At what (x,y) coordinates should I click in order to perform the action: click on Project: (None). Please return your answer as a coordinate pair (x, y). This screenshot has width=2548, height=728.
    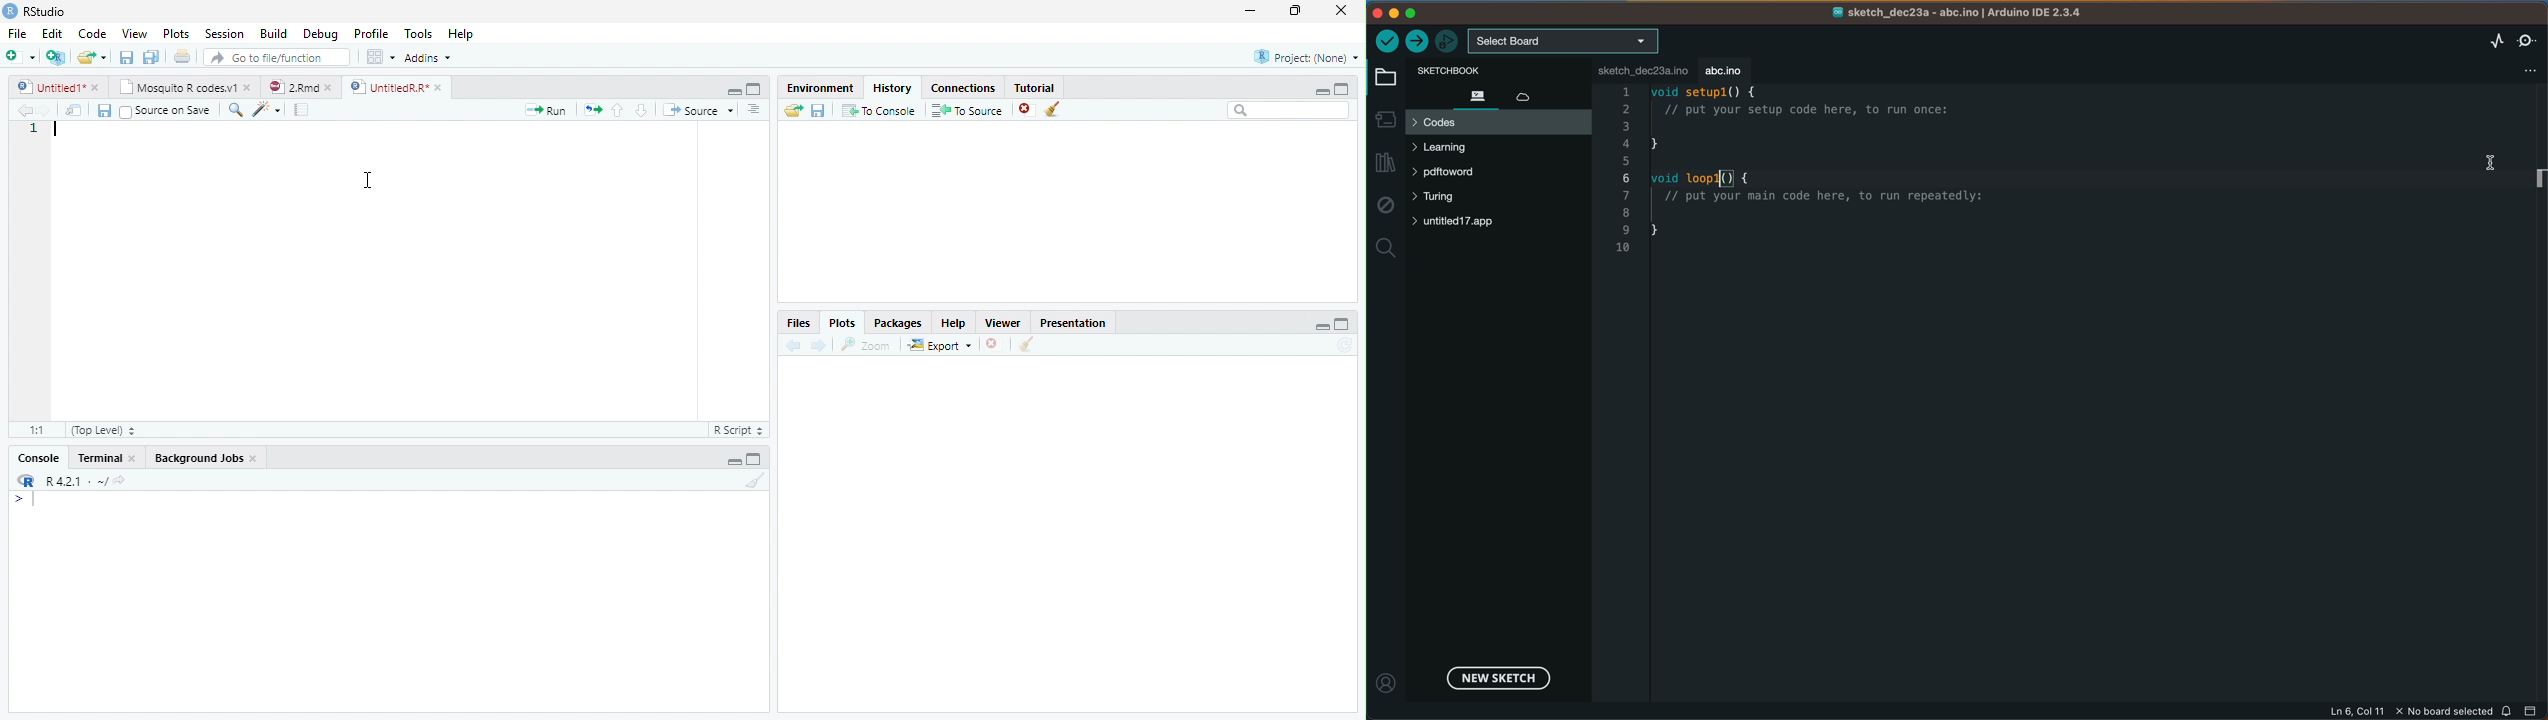
    Looking at the image, I should click on (1305, 57).